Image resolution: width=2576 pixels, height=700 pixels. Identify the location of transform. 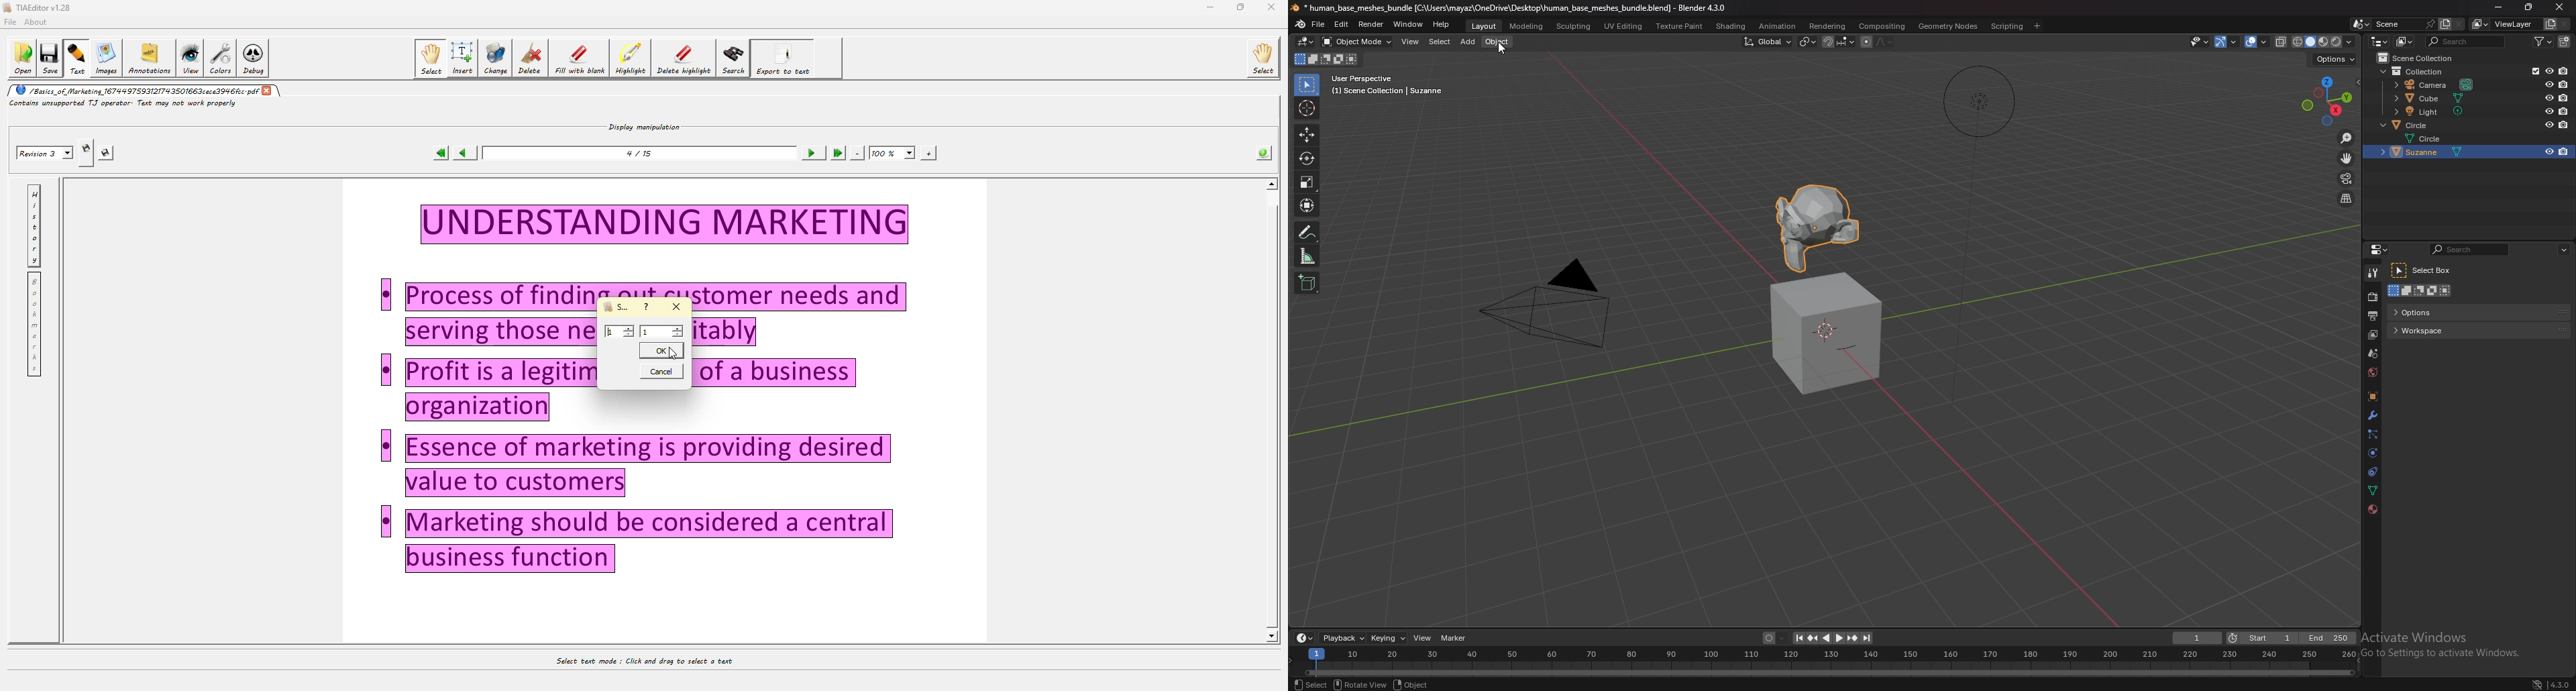
(1309, 206).